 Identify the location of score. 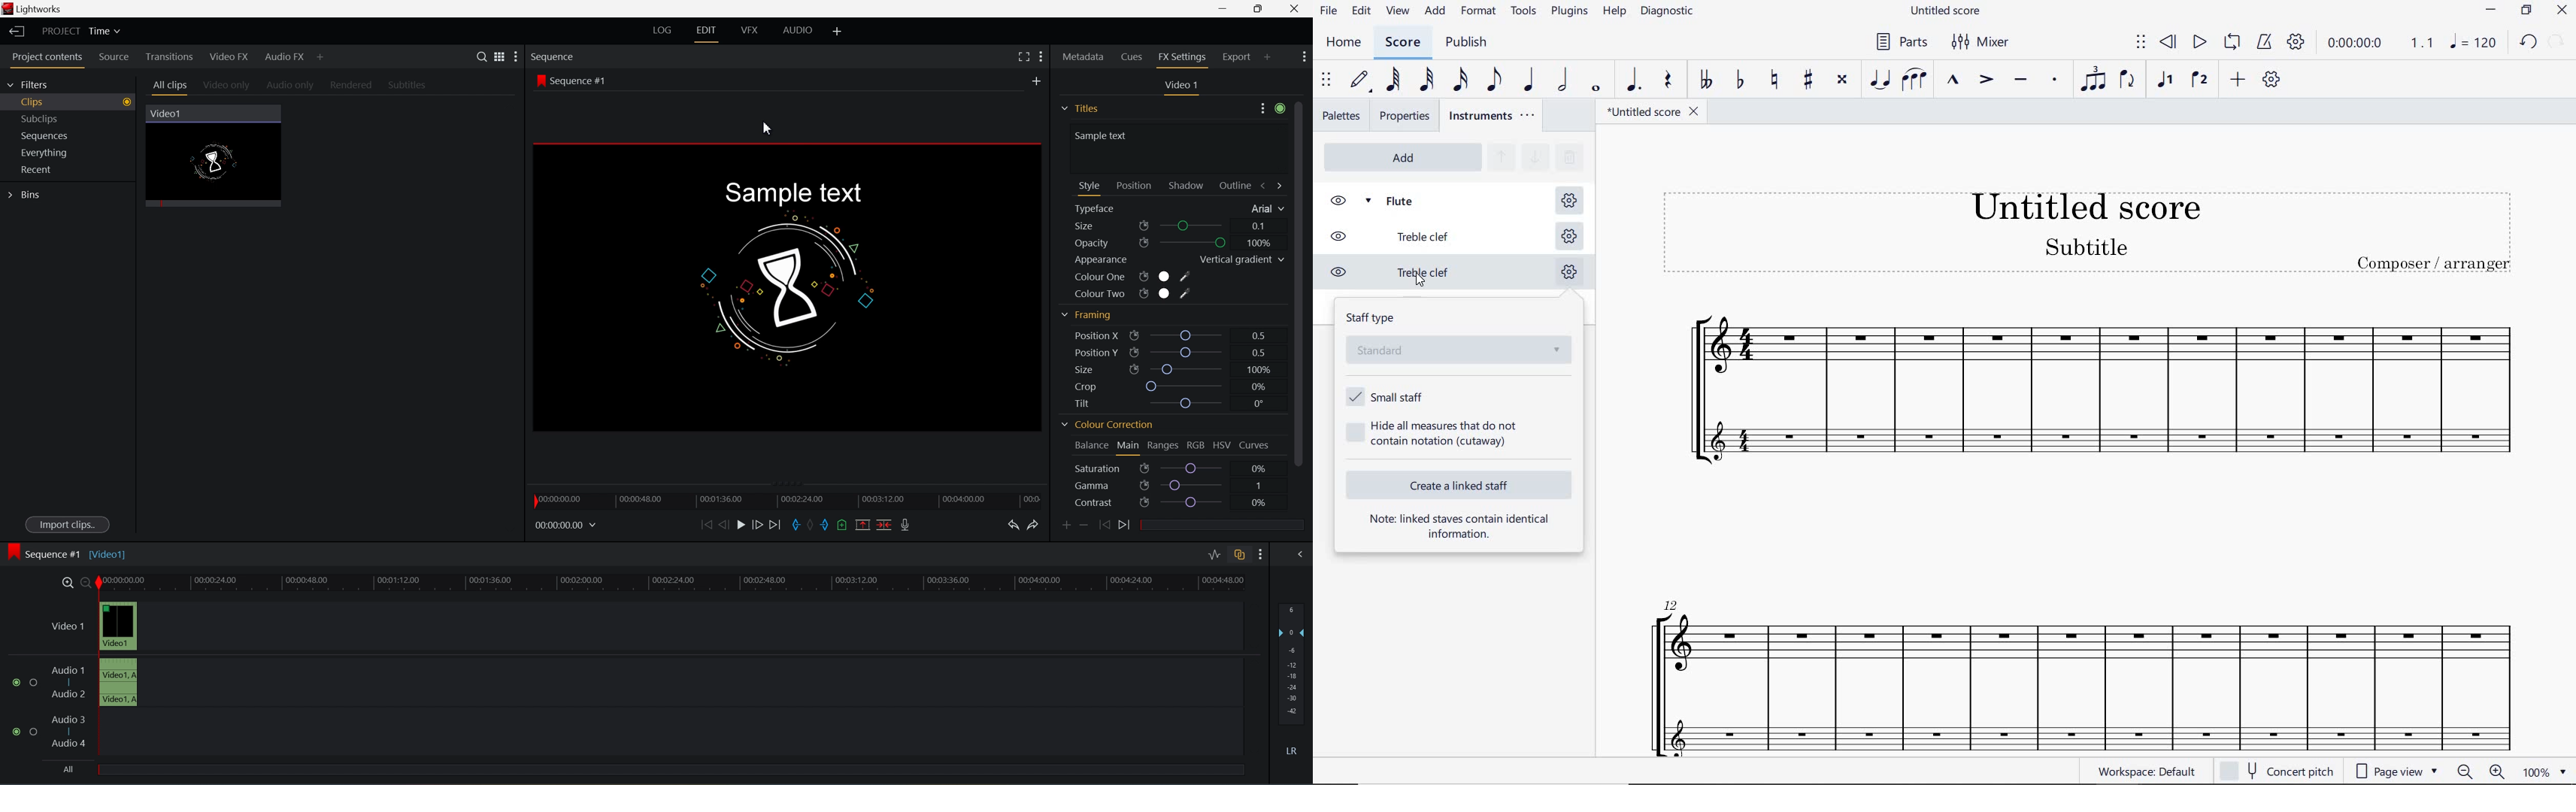
(1403, 42).